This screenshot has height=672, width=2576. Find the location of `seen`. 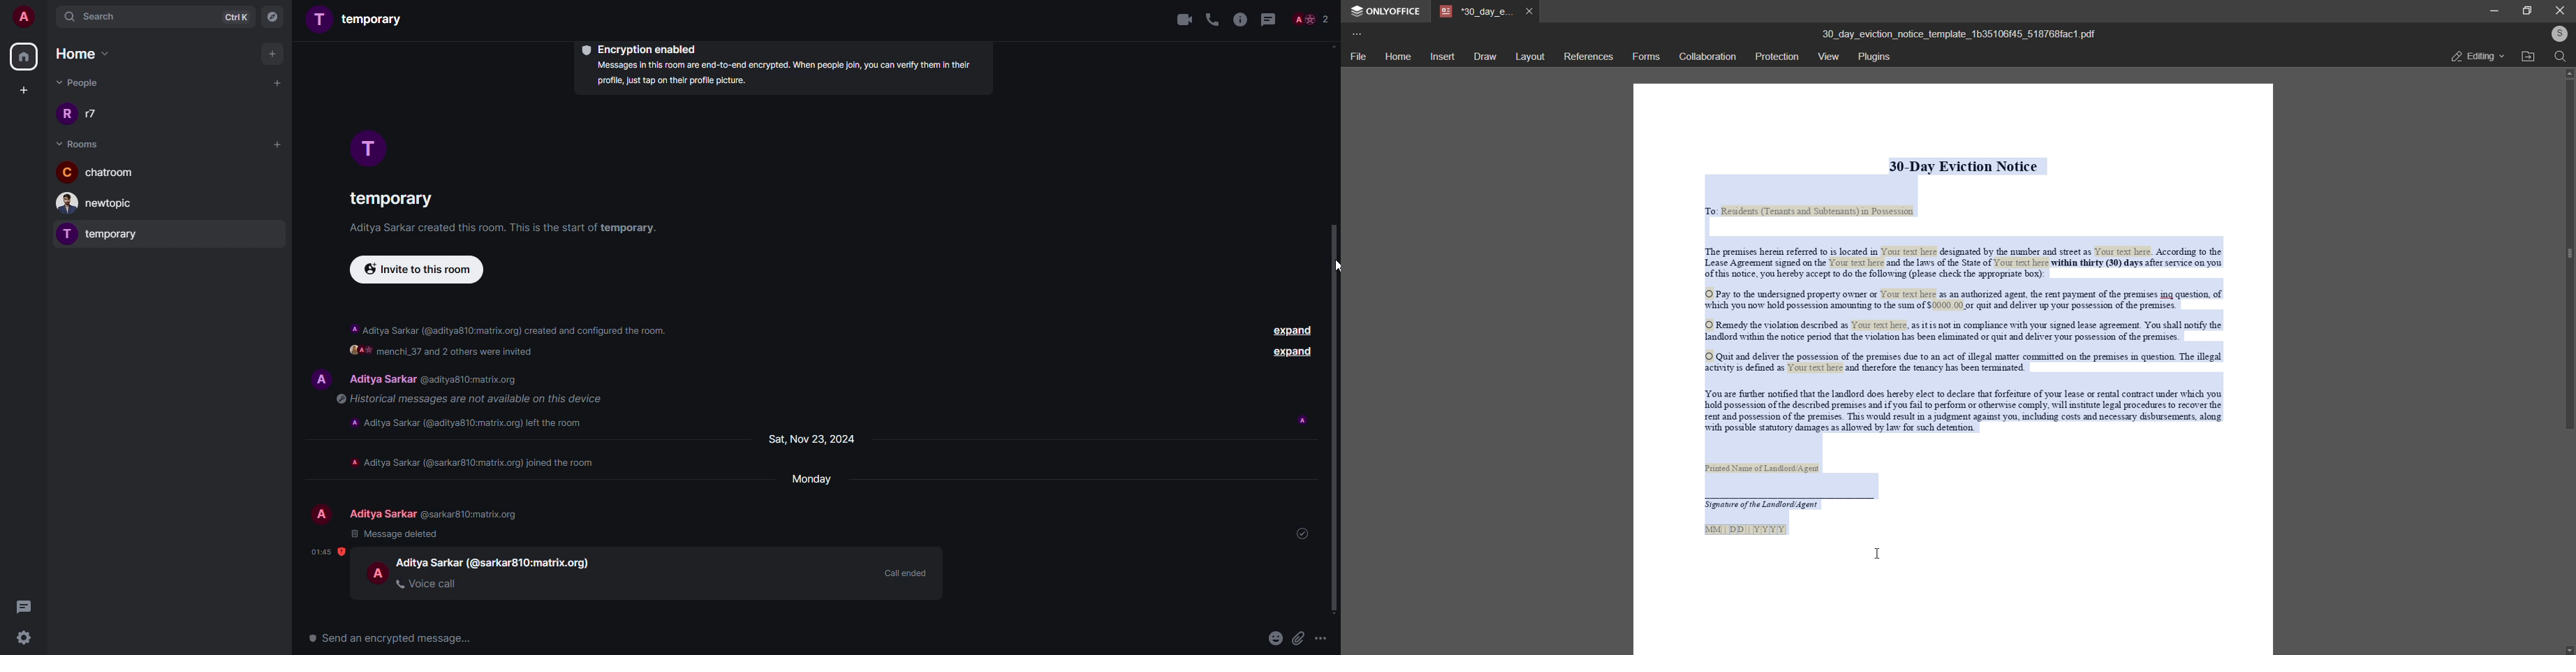

seen is located at coordinates (1304, 420).